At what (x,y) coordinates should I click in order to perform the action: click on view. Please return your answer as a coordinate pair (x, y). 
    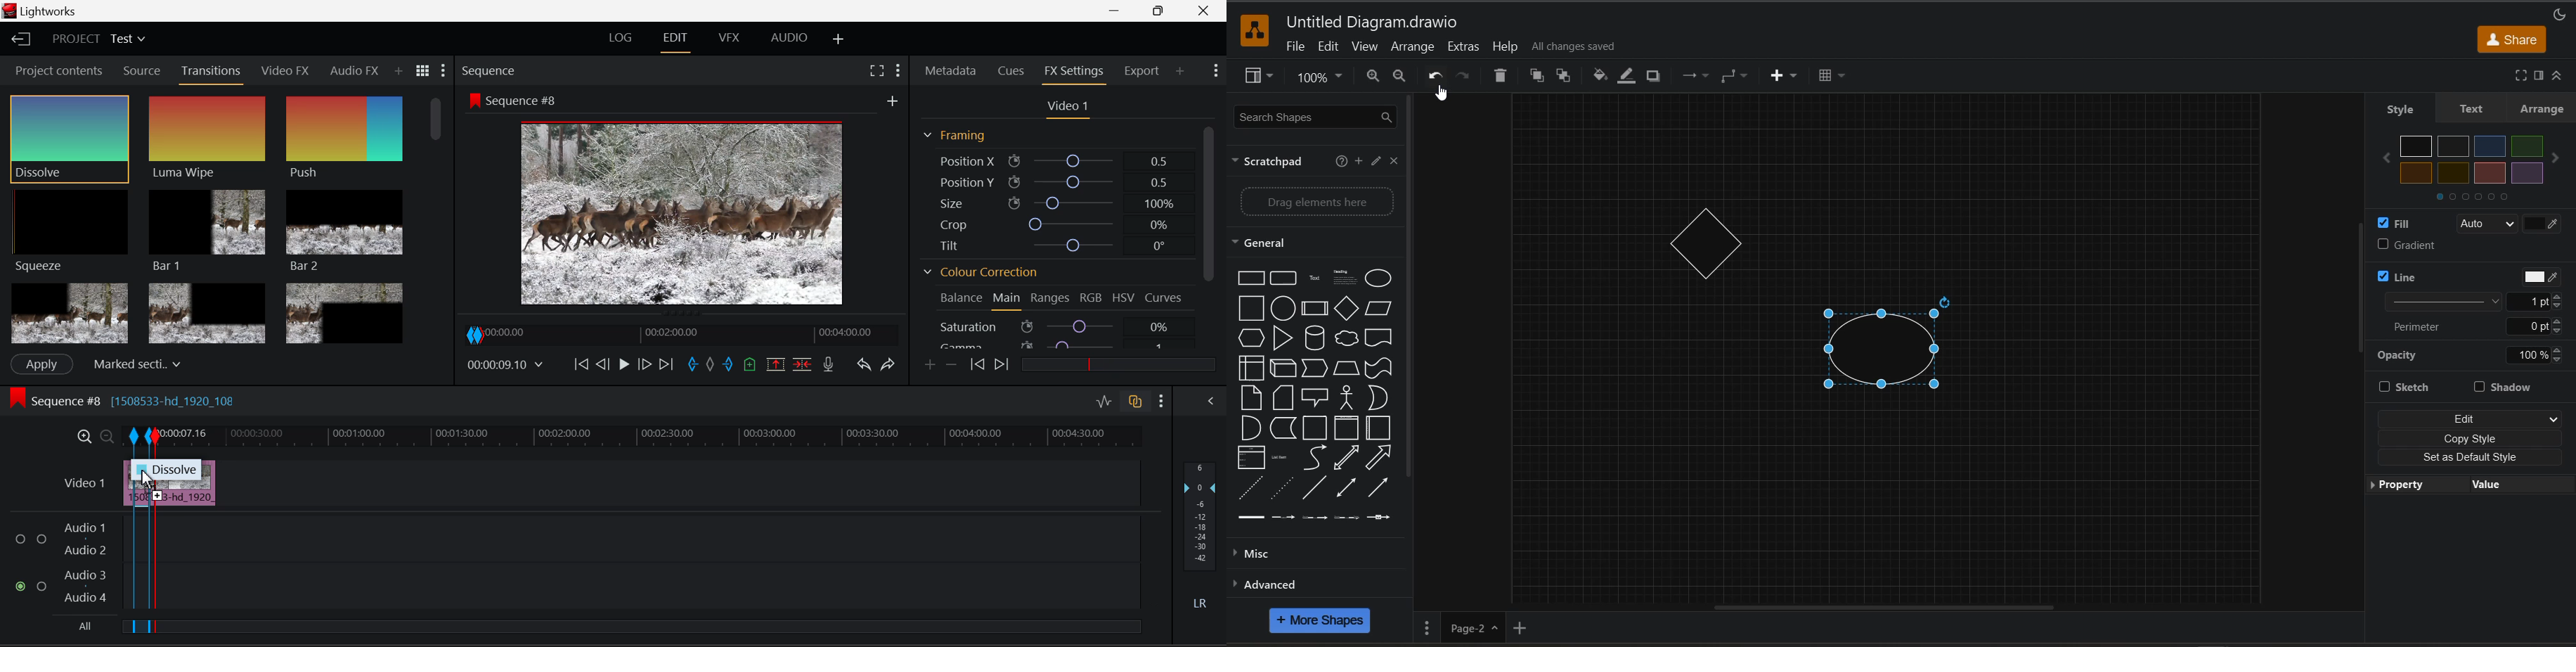
    Looking at the image, I should click on (1257, 78).